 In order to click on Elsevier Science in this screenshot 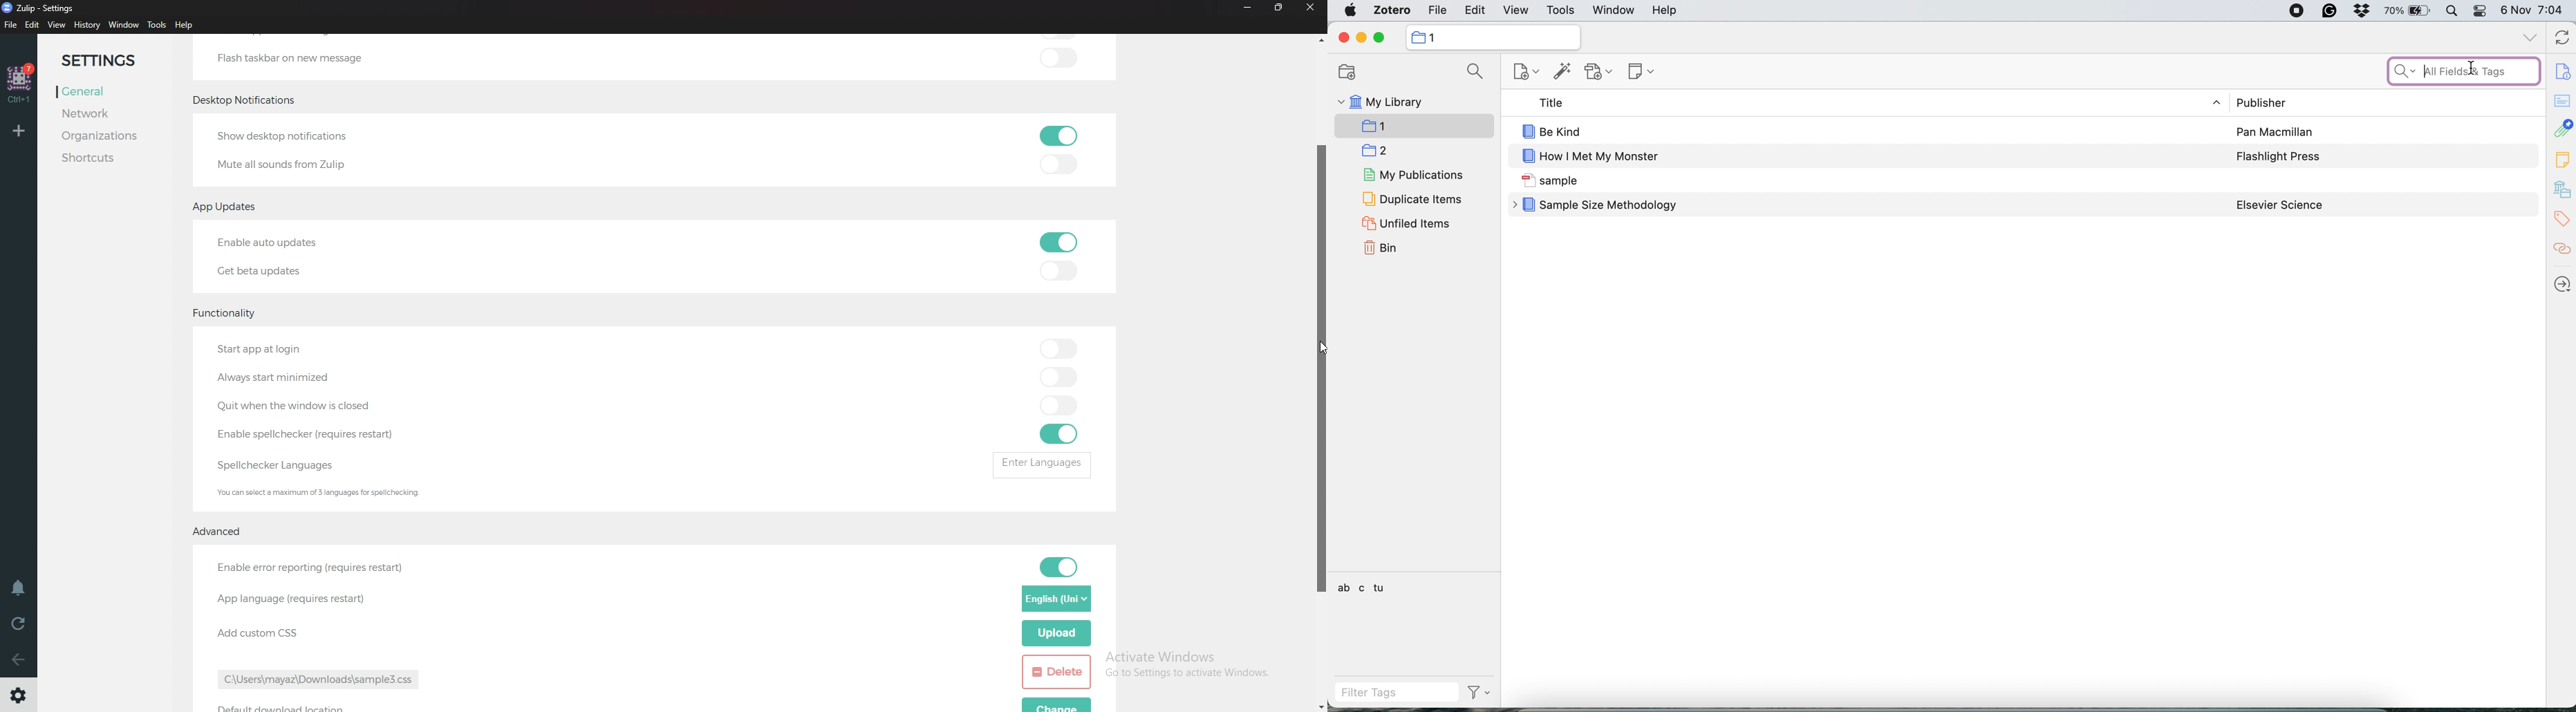, I will do `click(2280, 205)`.